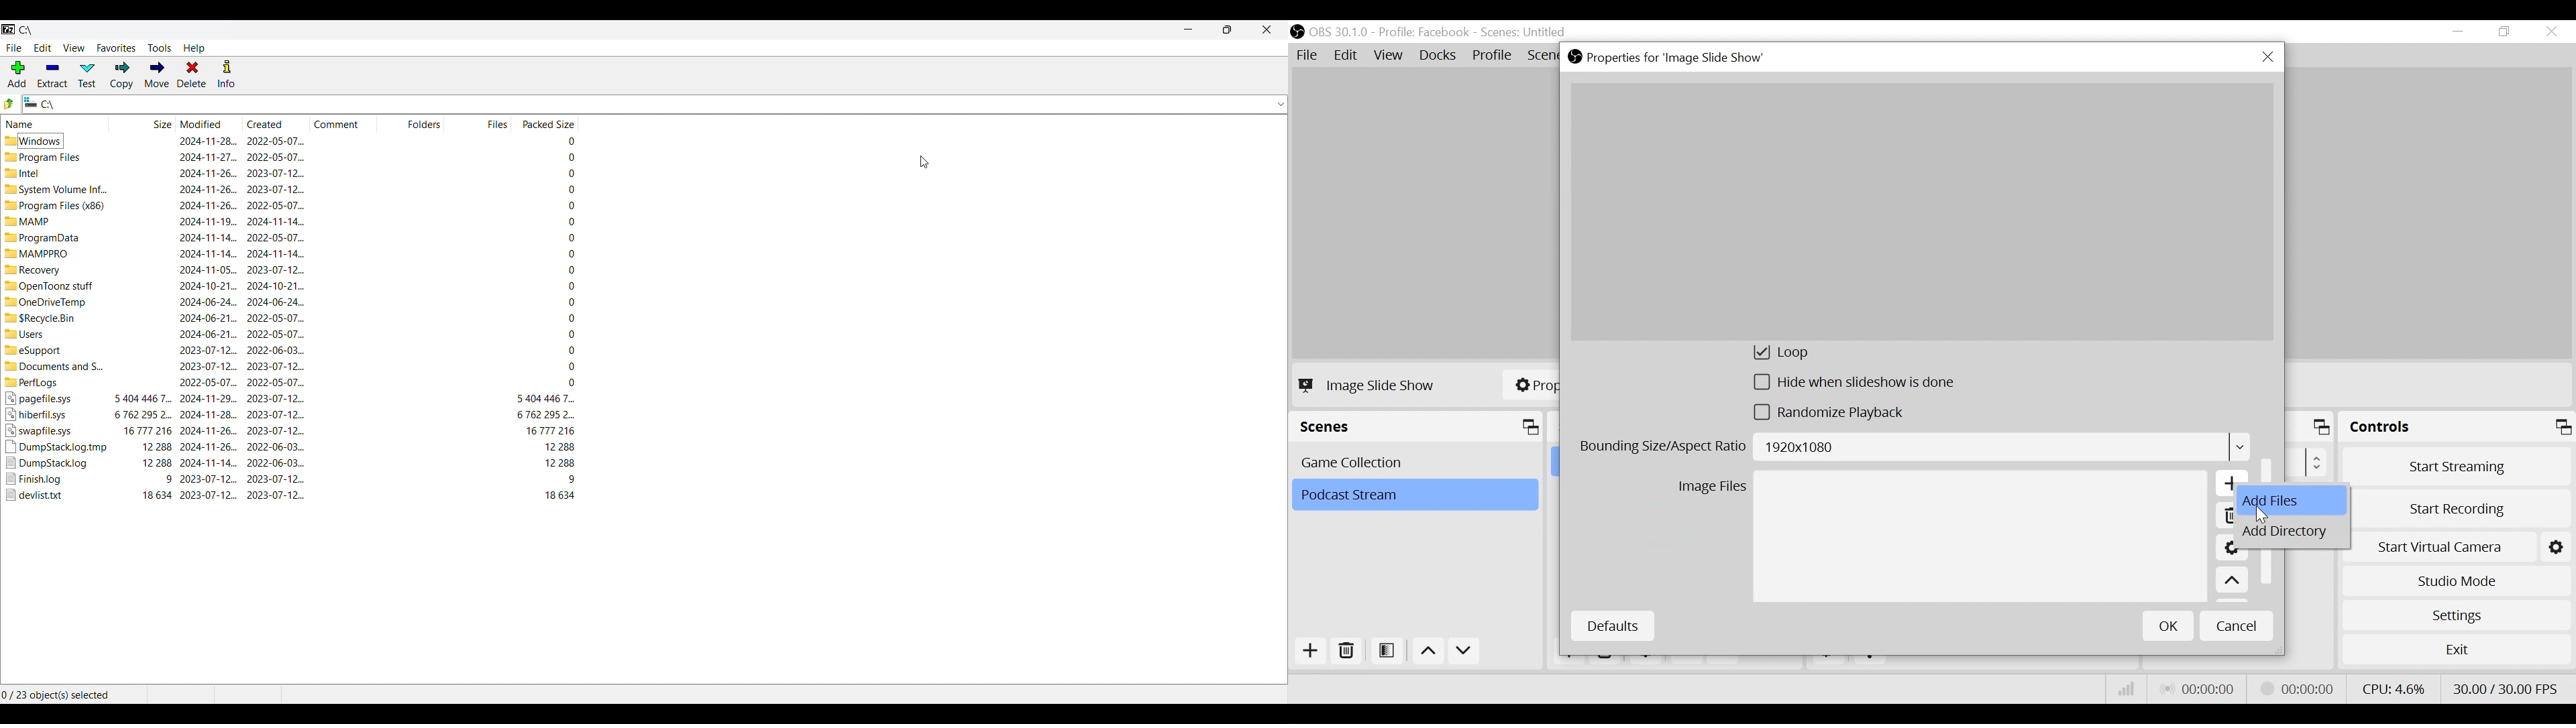 The height and width of the screenshot is (728, 2576). I want to click on Preview Image Slide Show, so click(1921, 212).